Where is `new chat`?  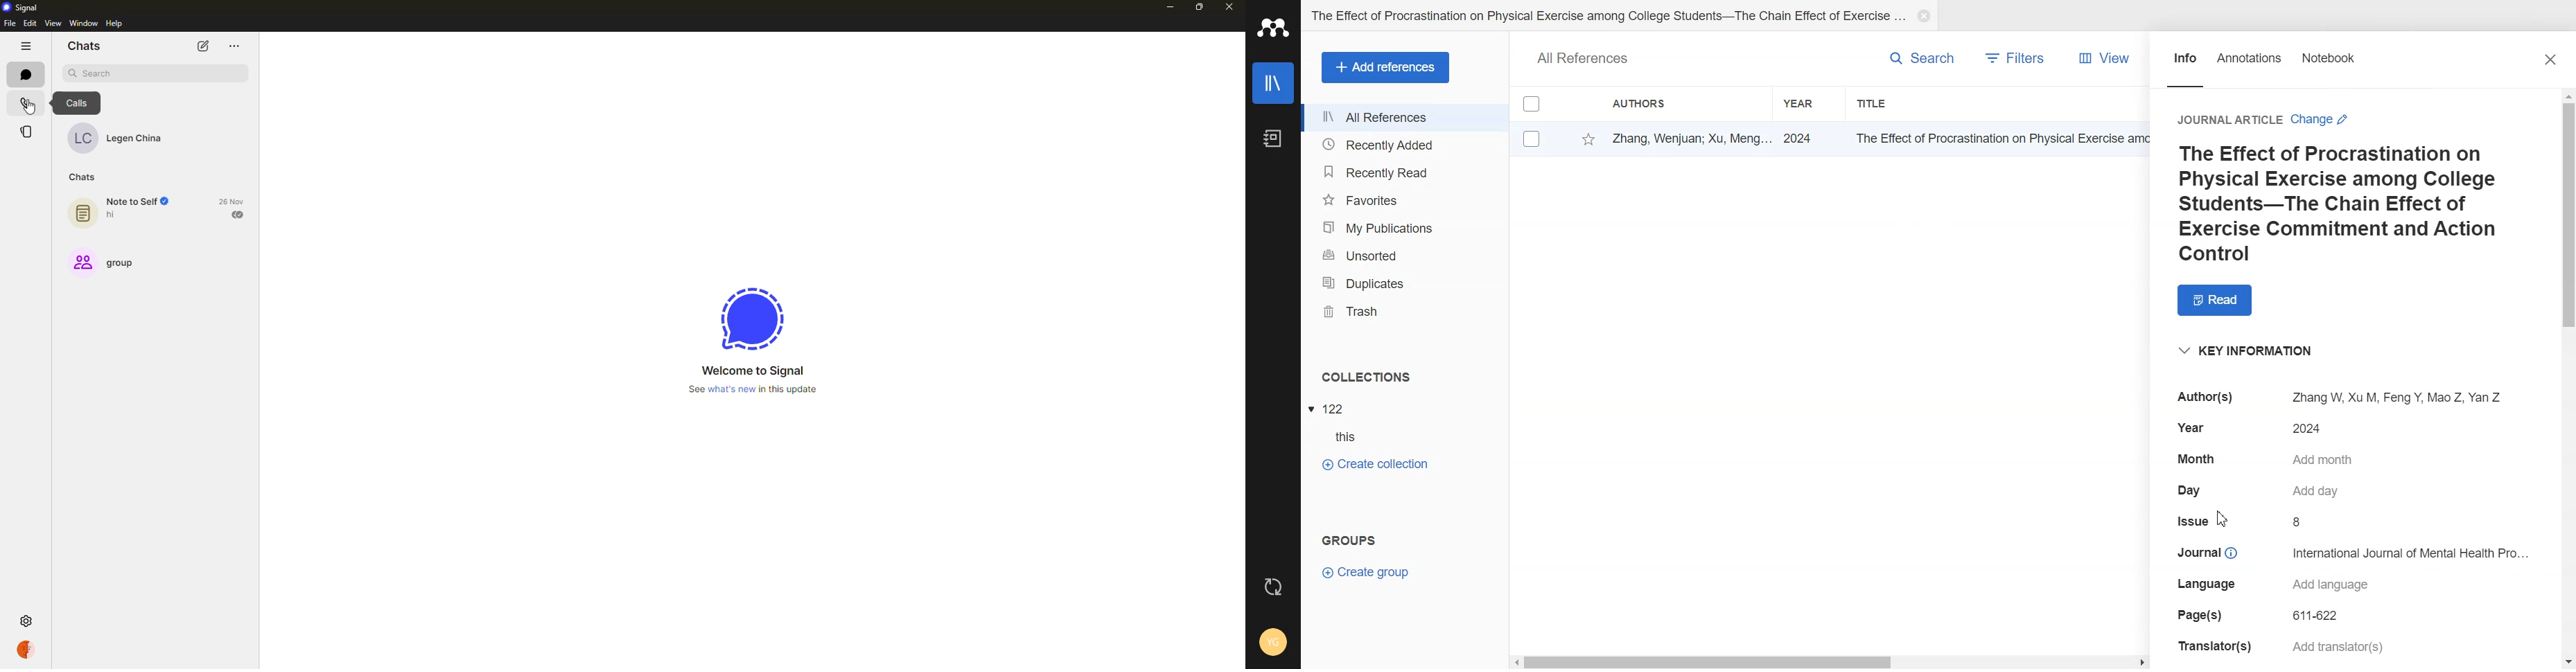 new chat is located at coordinates (204, 47).